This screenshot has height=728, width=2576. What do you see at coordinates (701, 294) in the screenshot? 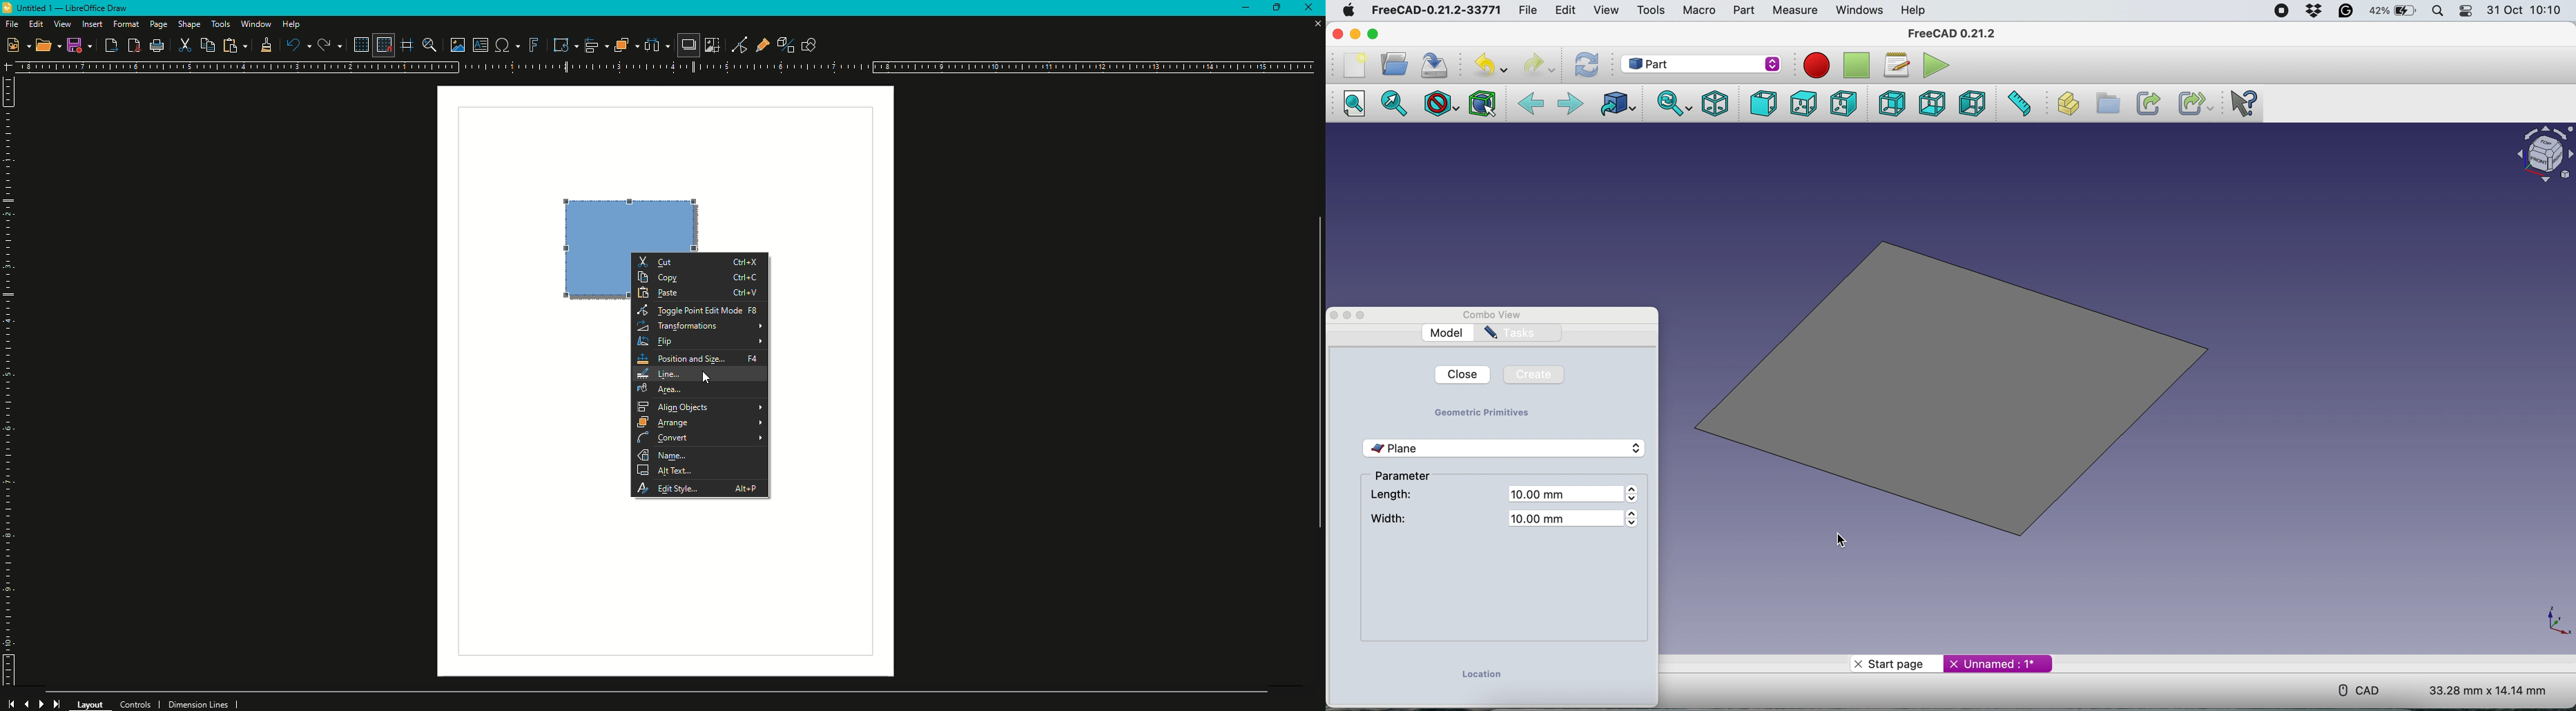
I see `Paste` at bounding box center [701, 294].